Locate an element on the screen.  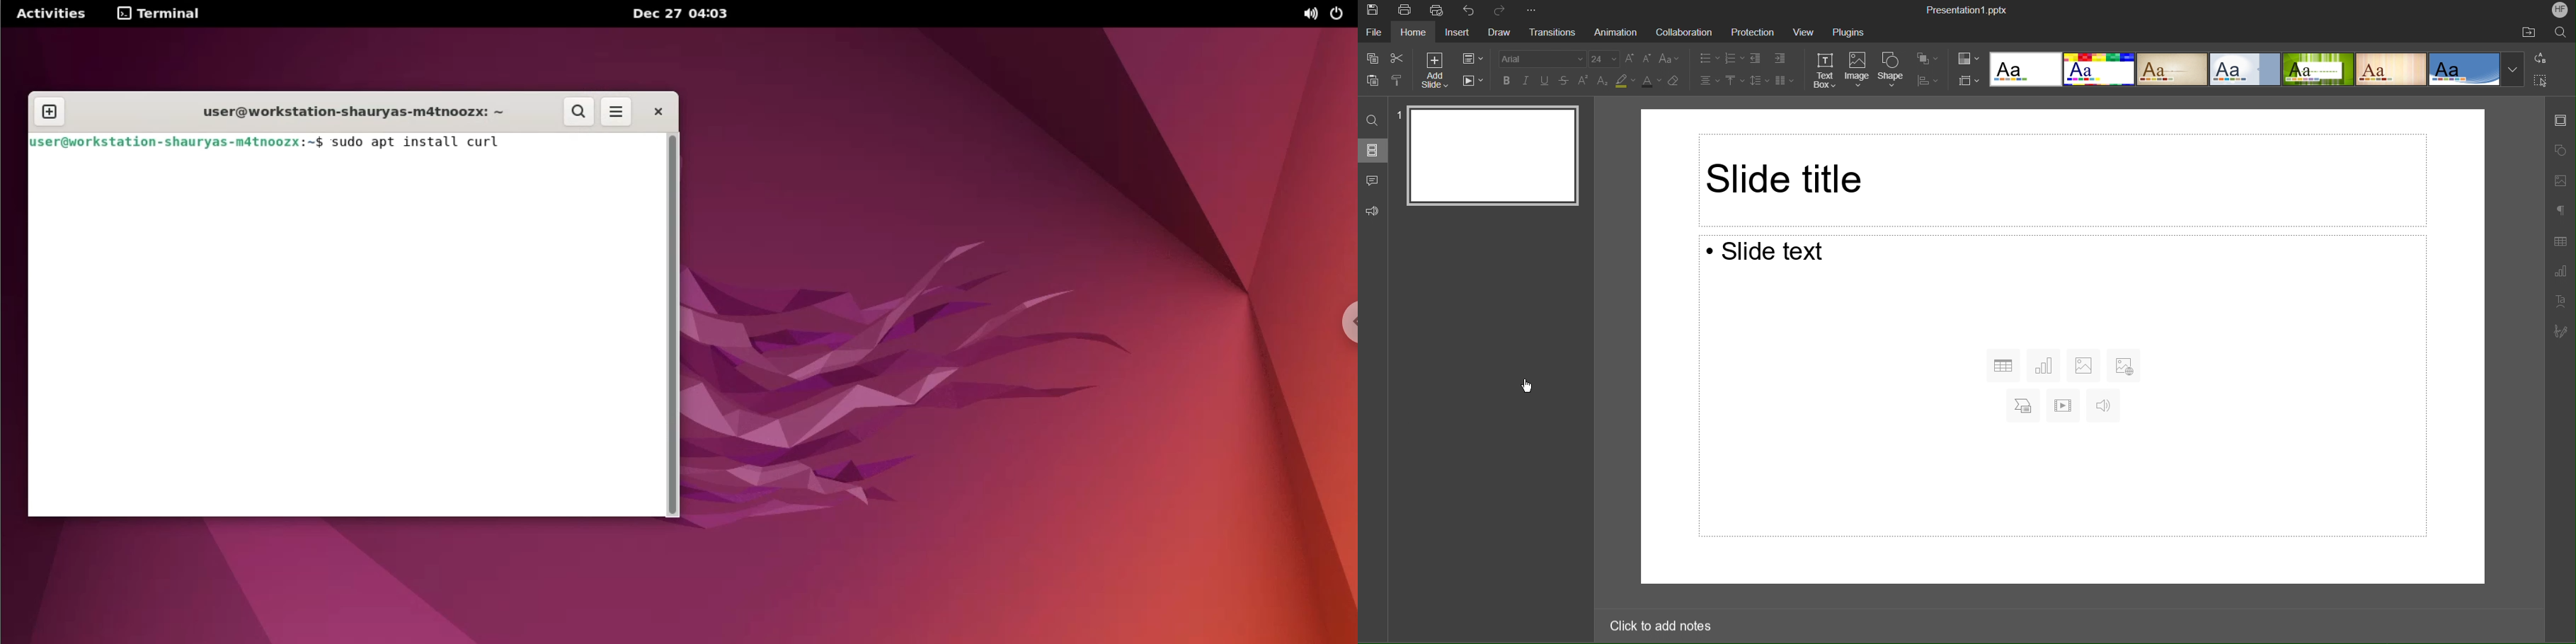
strikethrough is located at coordinates (1565, 81).